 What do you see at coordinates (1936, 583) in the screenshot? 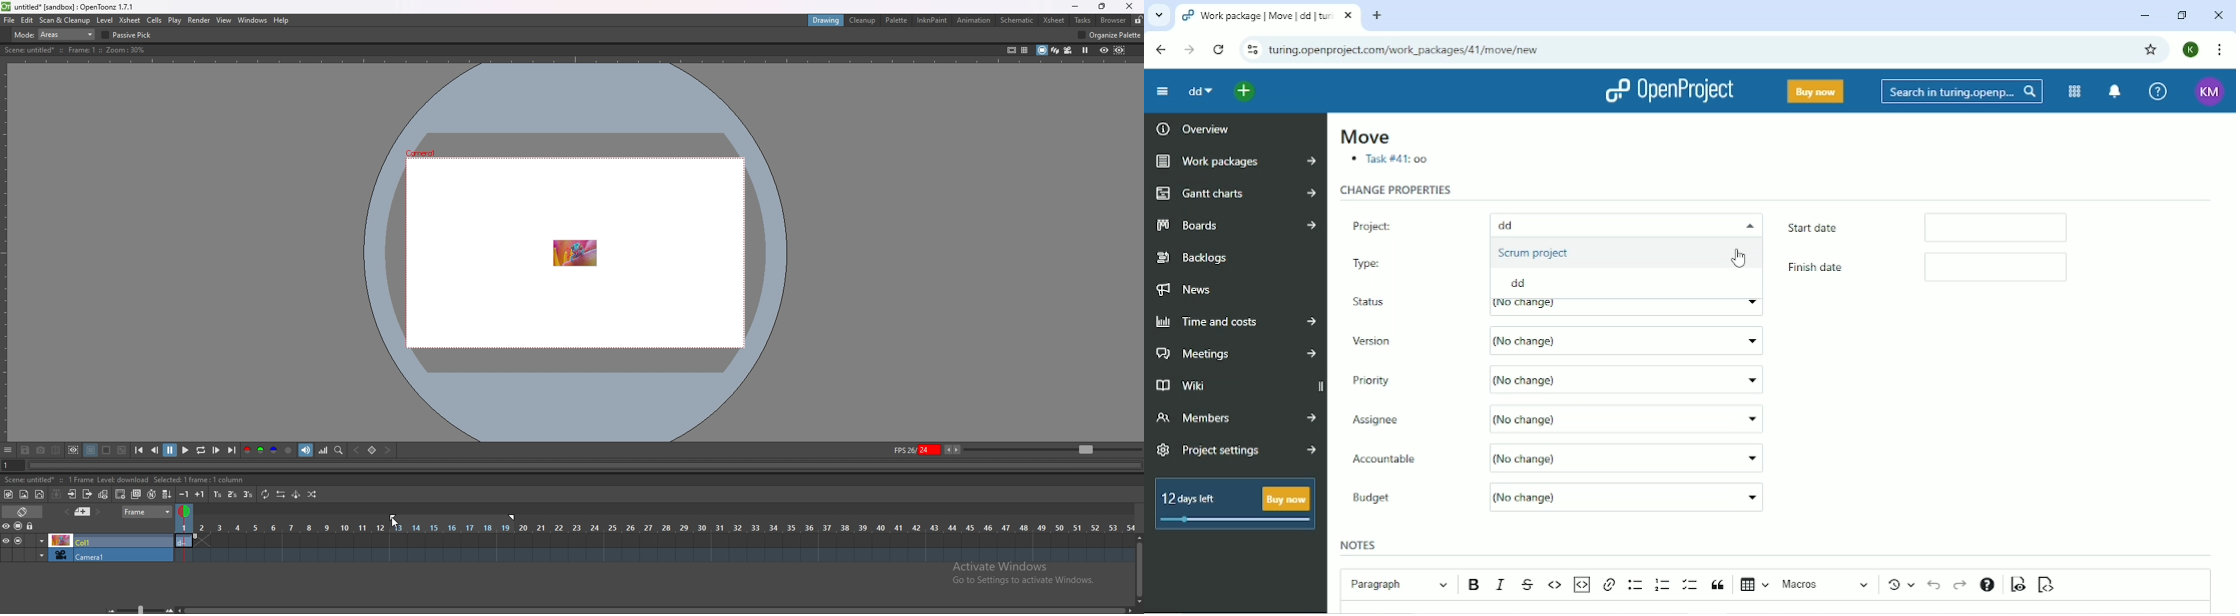
I see `Udo` at bounding box center [1936, 583].